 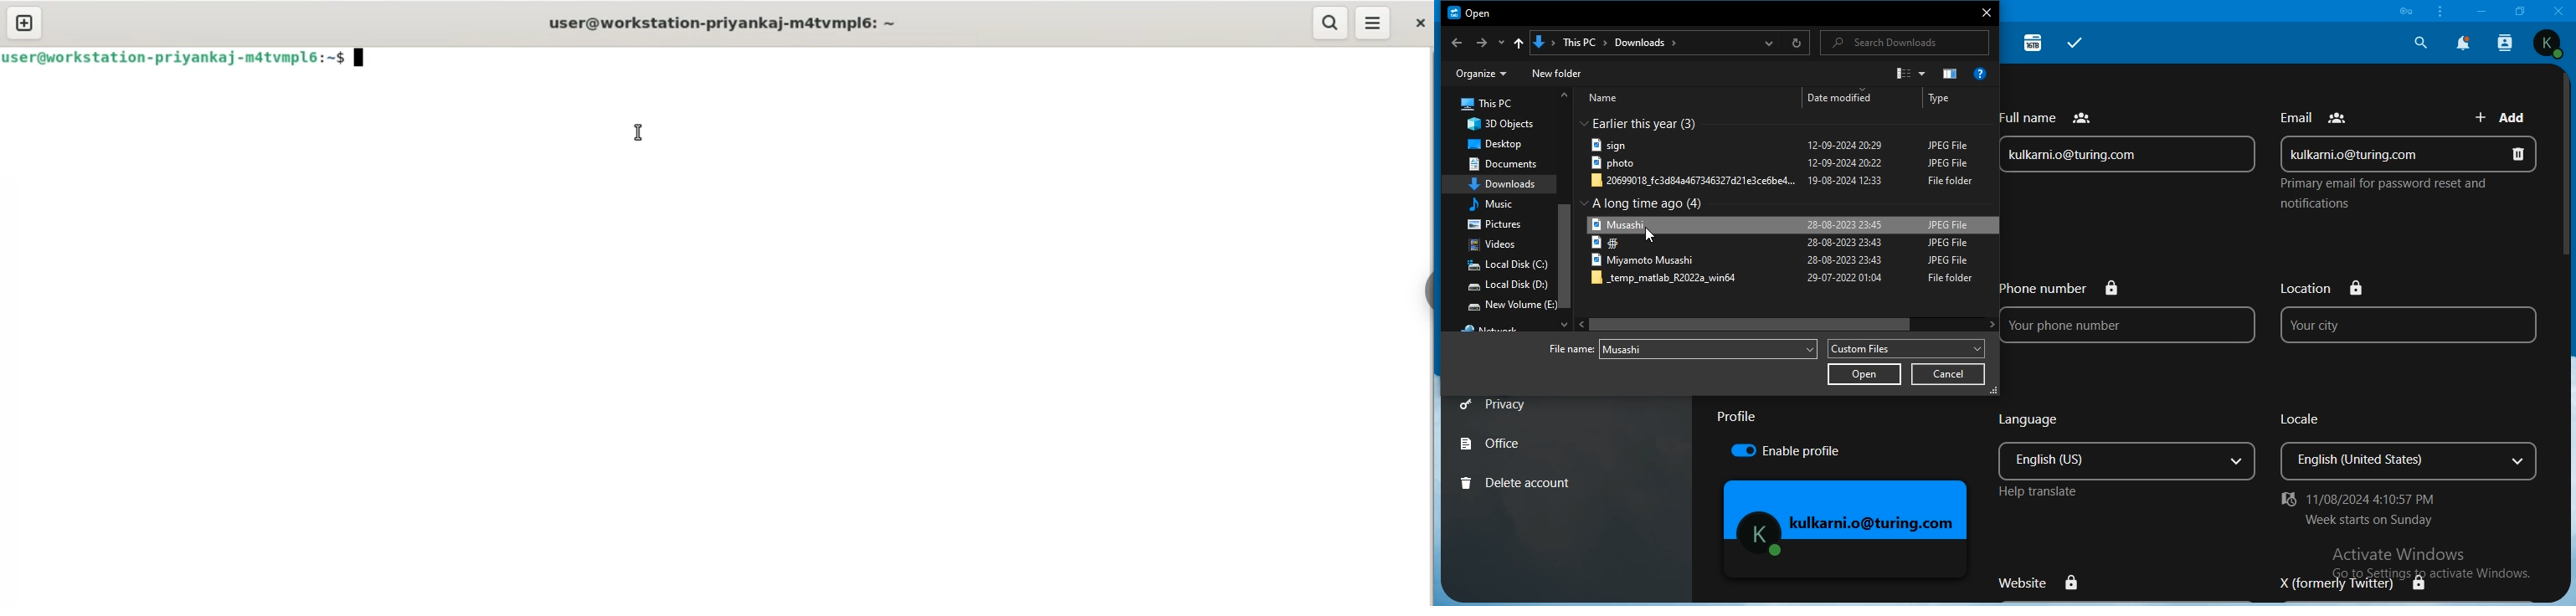 What do you see at coordinates (1493, 442) in the screenshot?
I see `office` at bounding box center [1493, 442].